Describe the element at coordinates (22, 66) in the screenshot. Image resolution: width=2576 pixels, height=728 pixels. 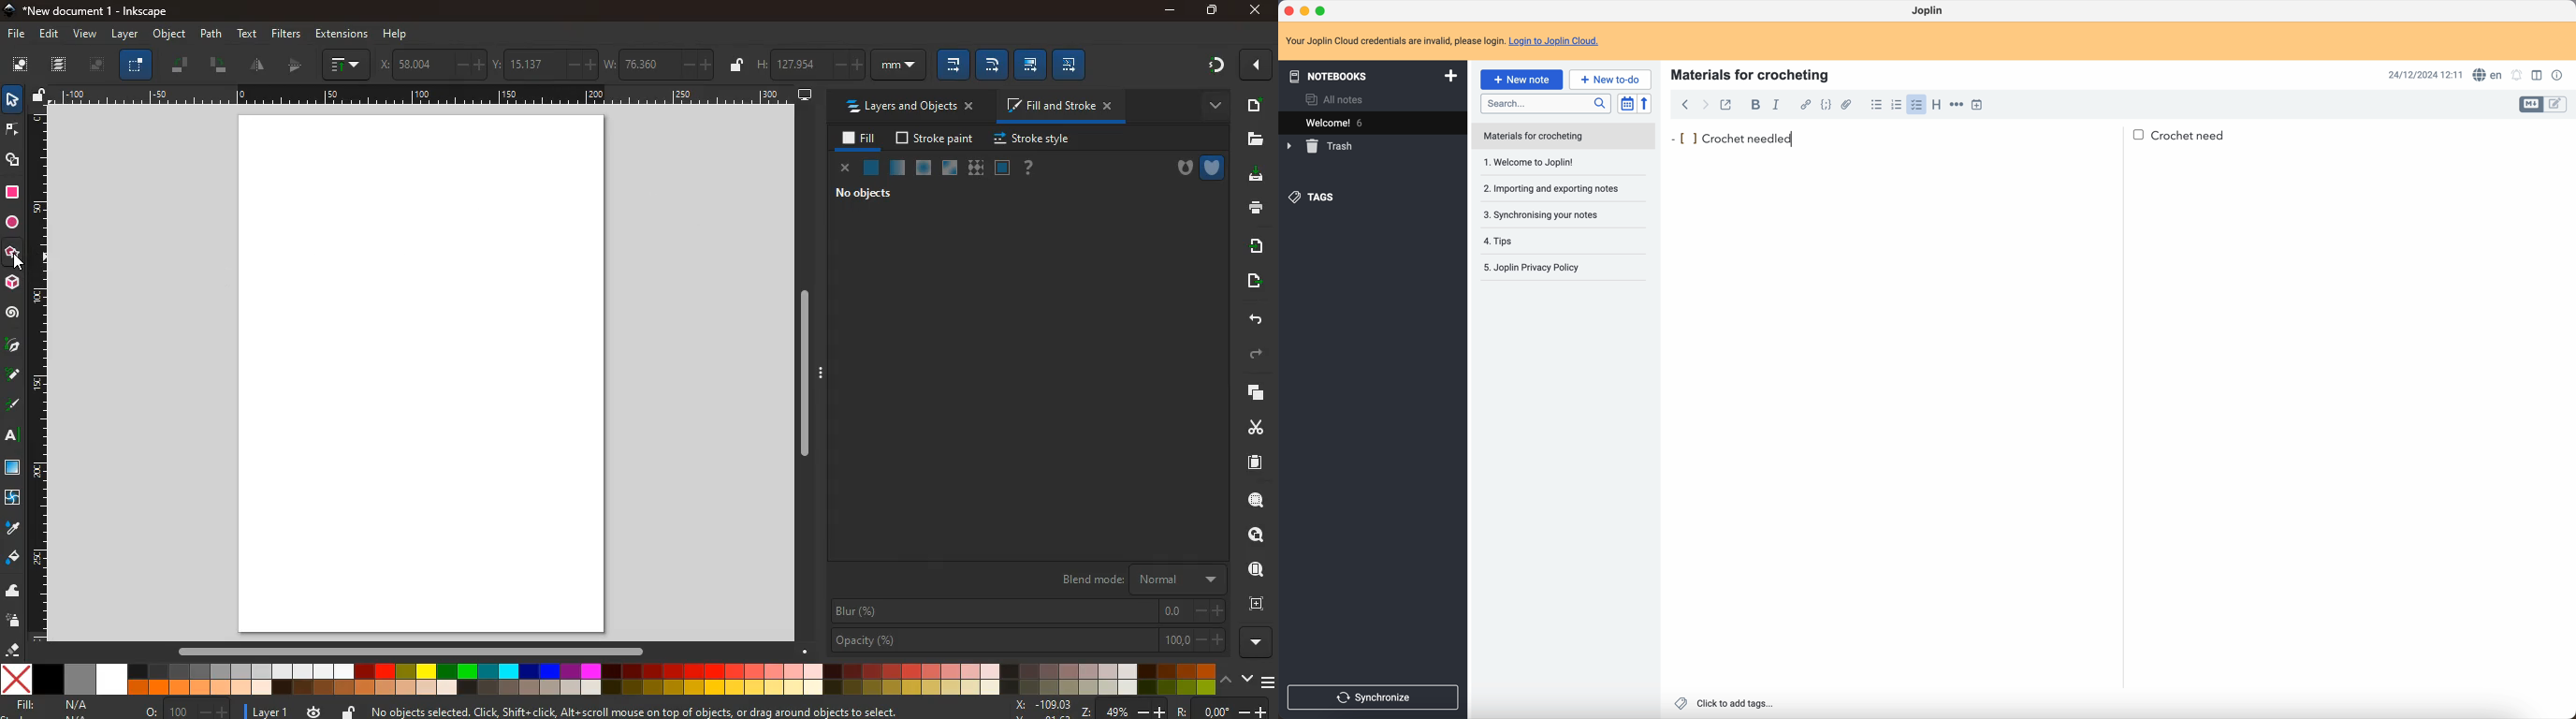
I see `image` at that location.